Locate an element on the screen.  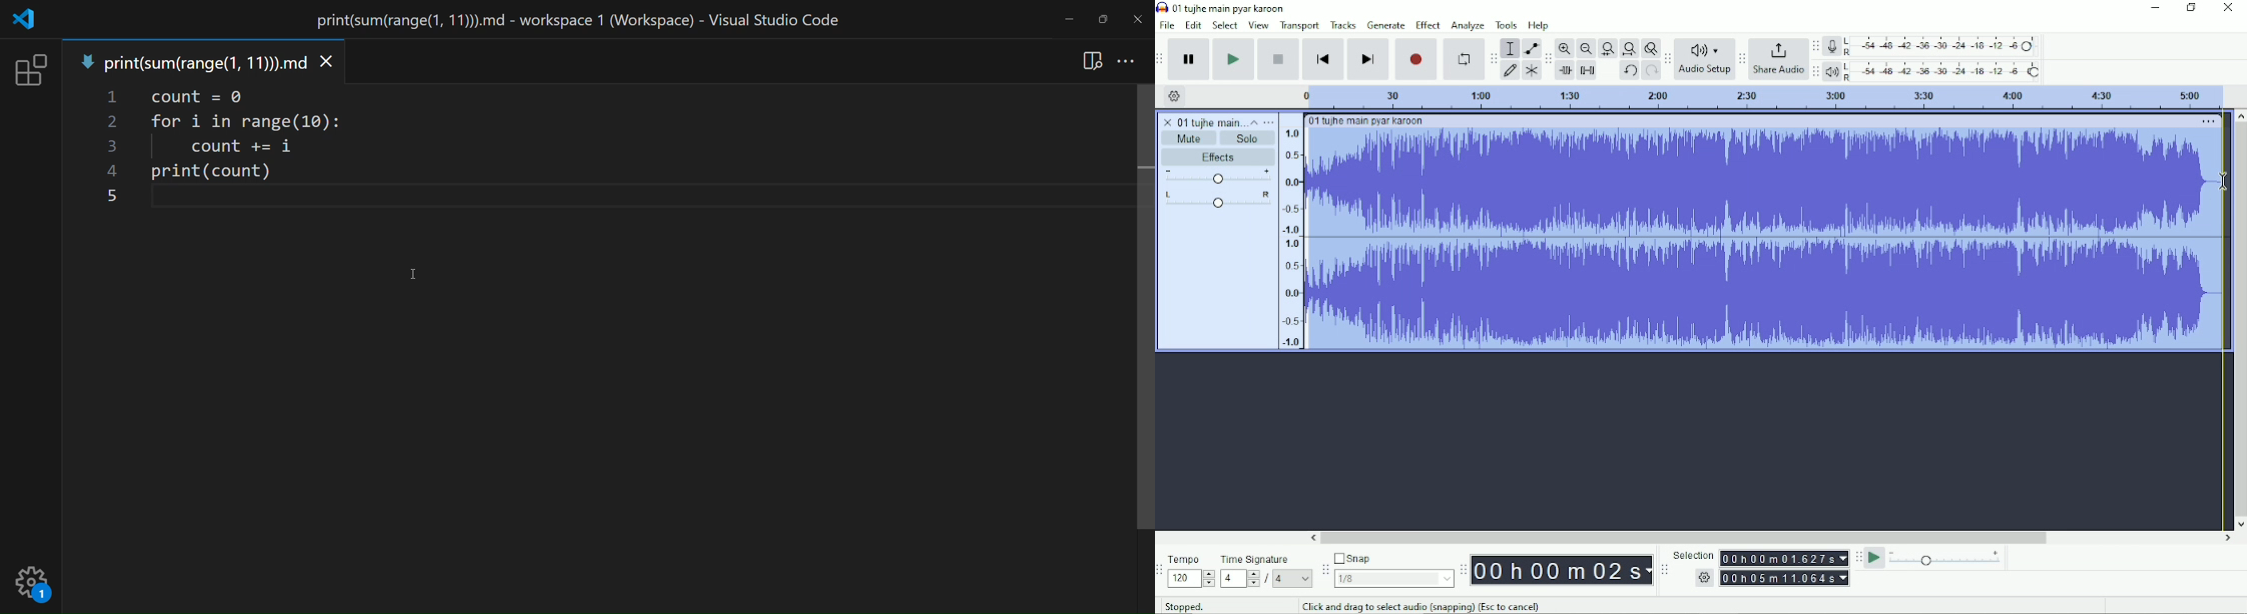
Snap is located at coordinates (1393, 557).